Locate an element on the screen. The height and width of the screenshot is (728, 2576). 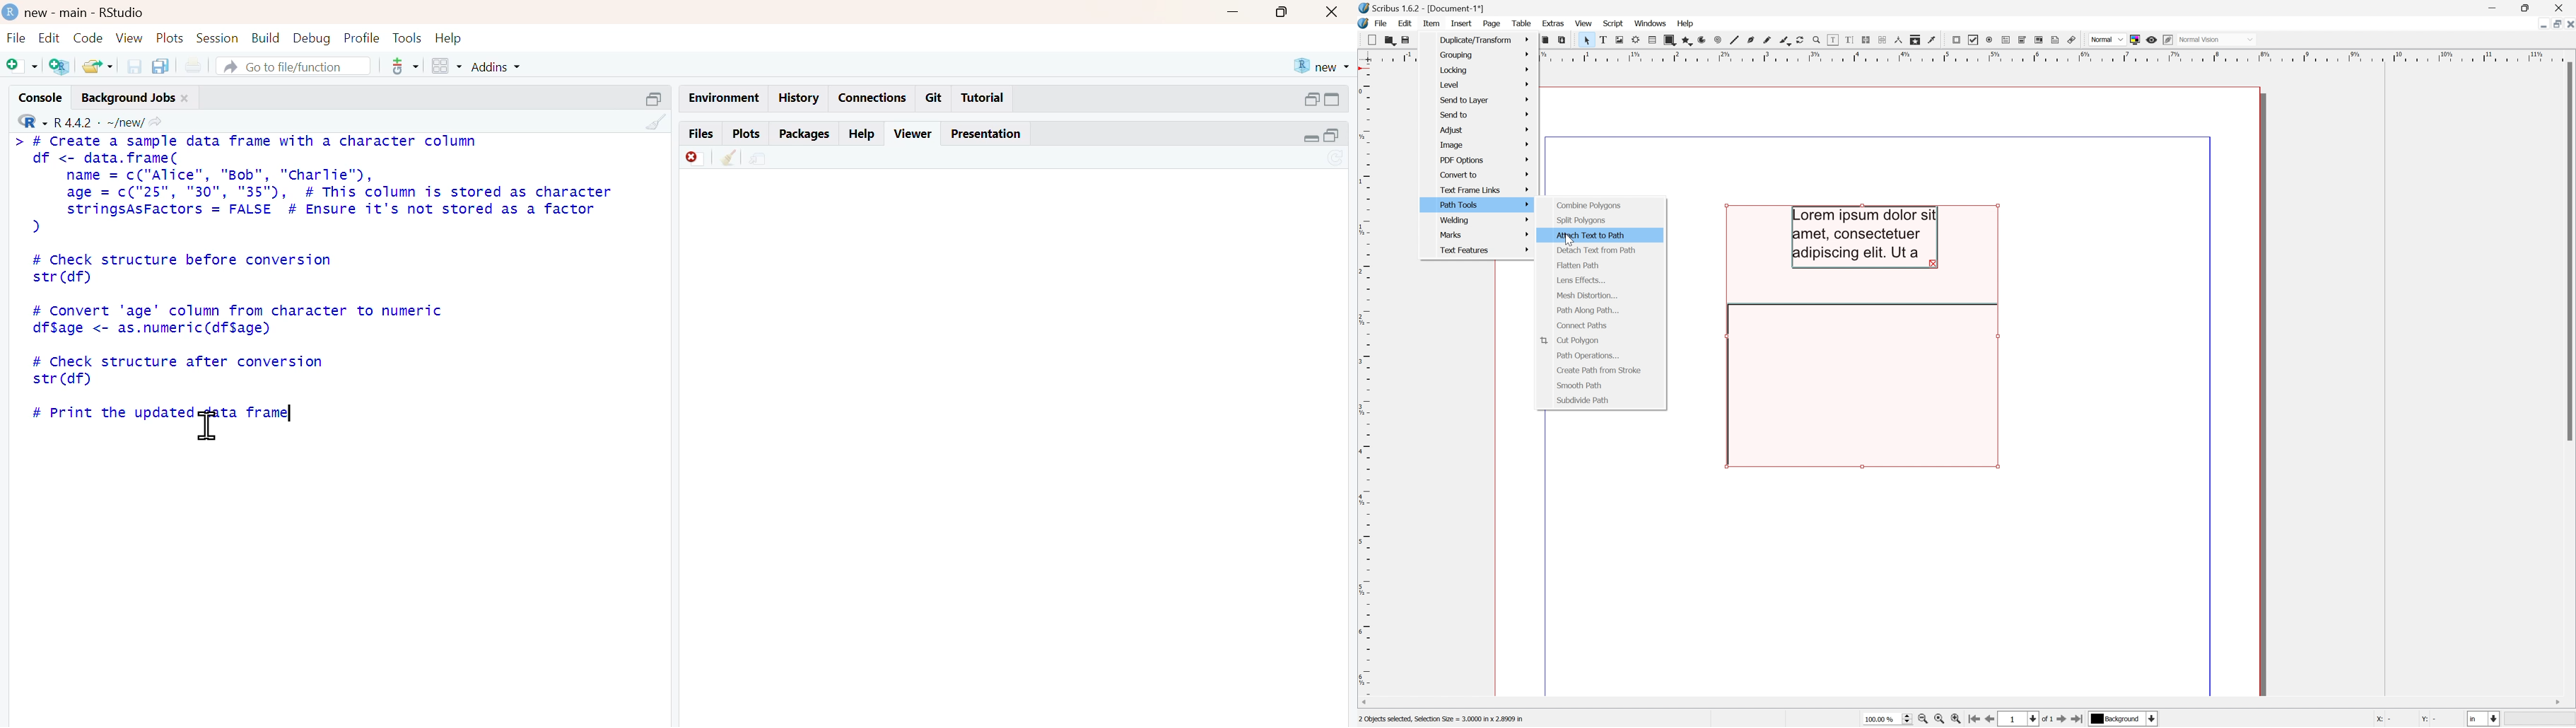
Page is located at coordinates (1492, 24).